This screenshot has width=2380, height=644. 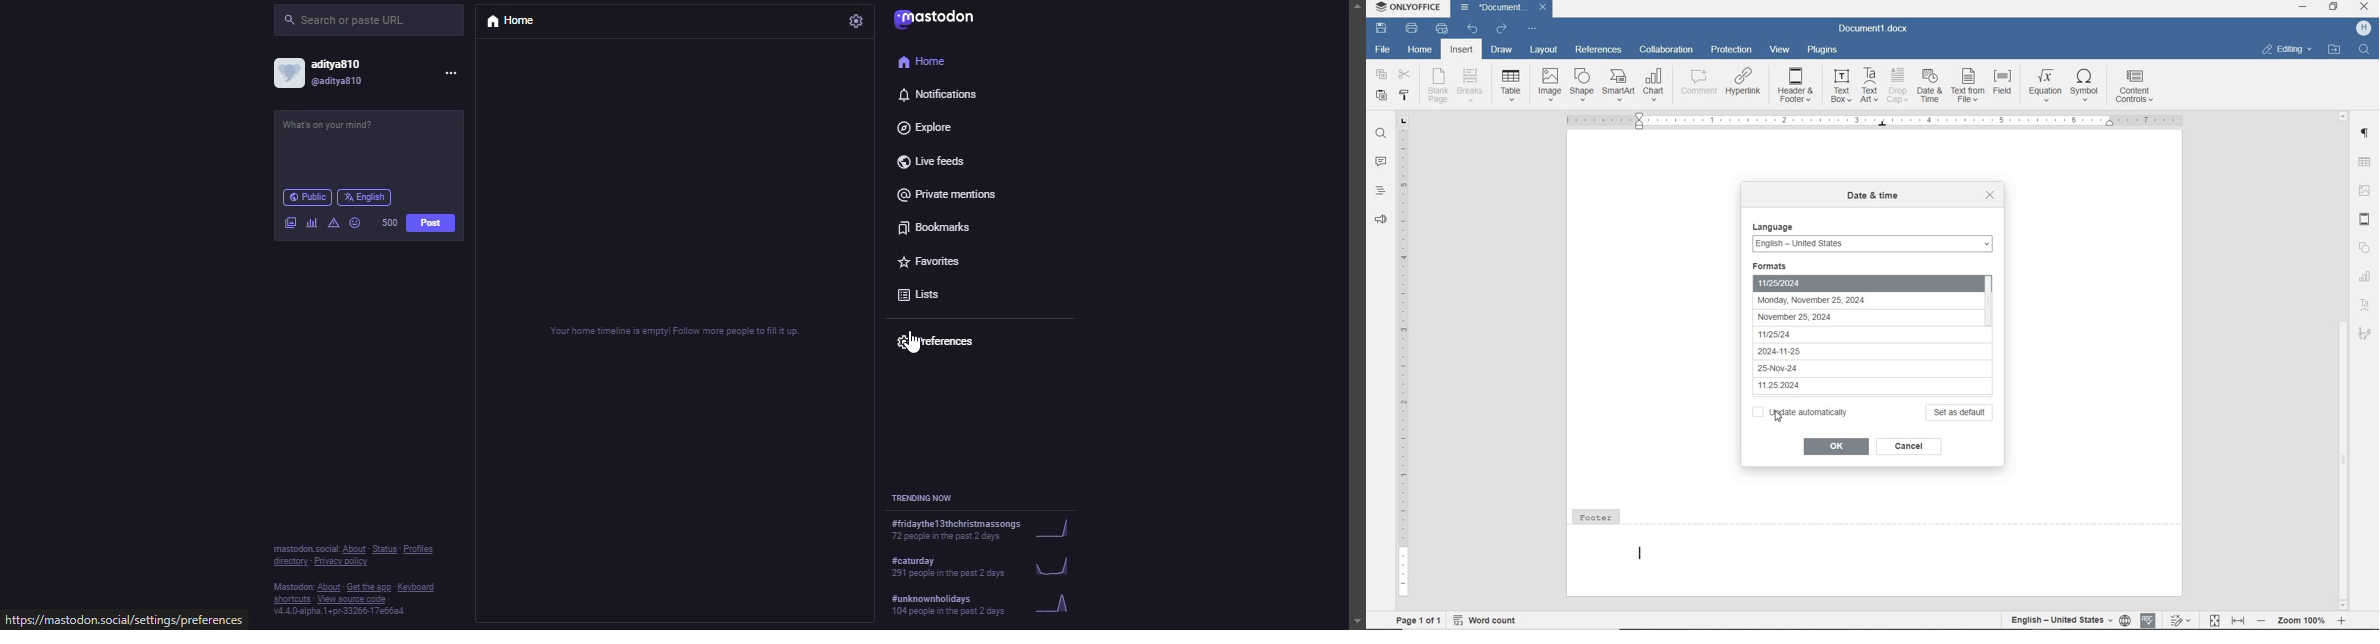 What do you see at coordinates (459, 74) in the screenshot?
I see `more` at bounding box center [459, 74].